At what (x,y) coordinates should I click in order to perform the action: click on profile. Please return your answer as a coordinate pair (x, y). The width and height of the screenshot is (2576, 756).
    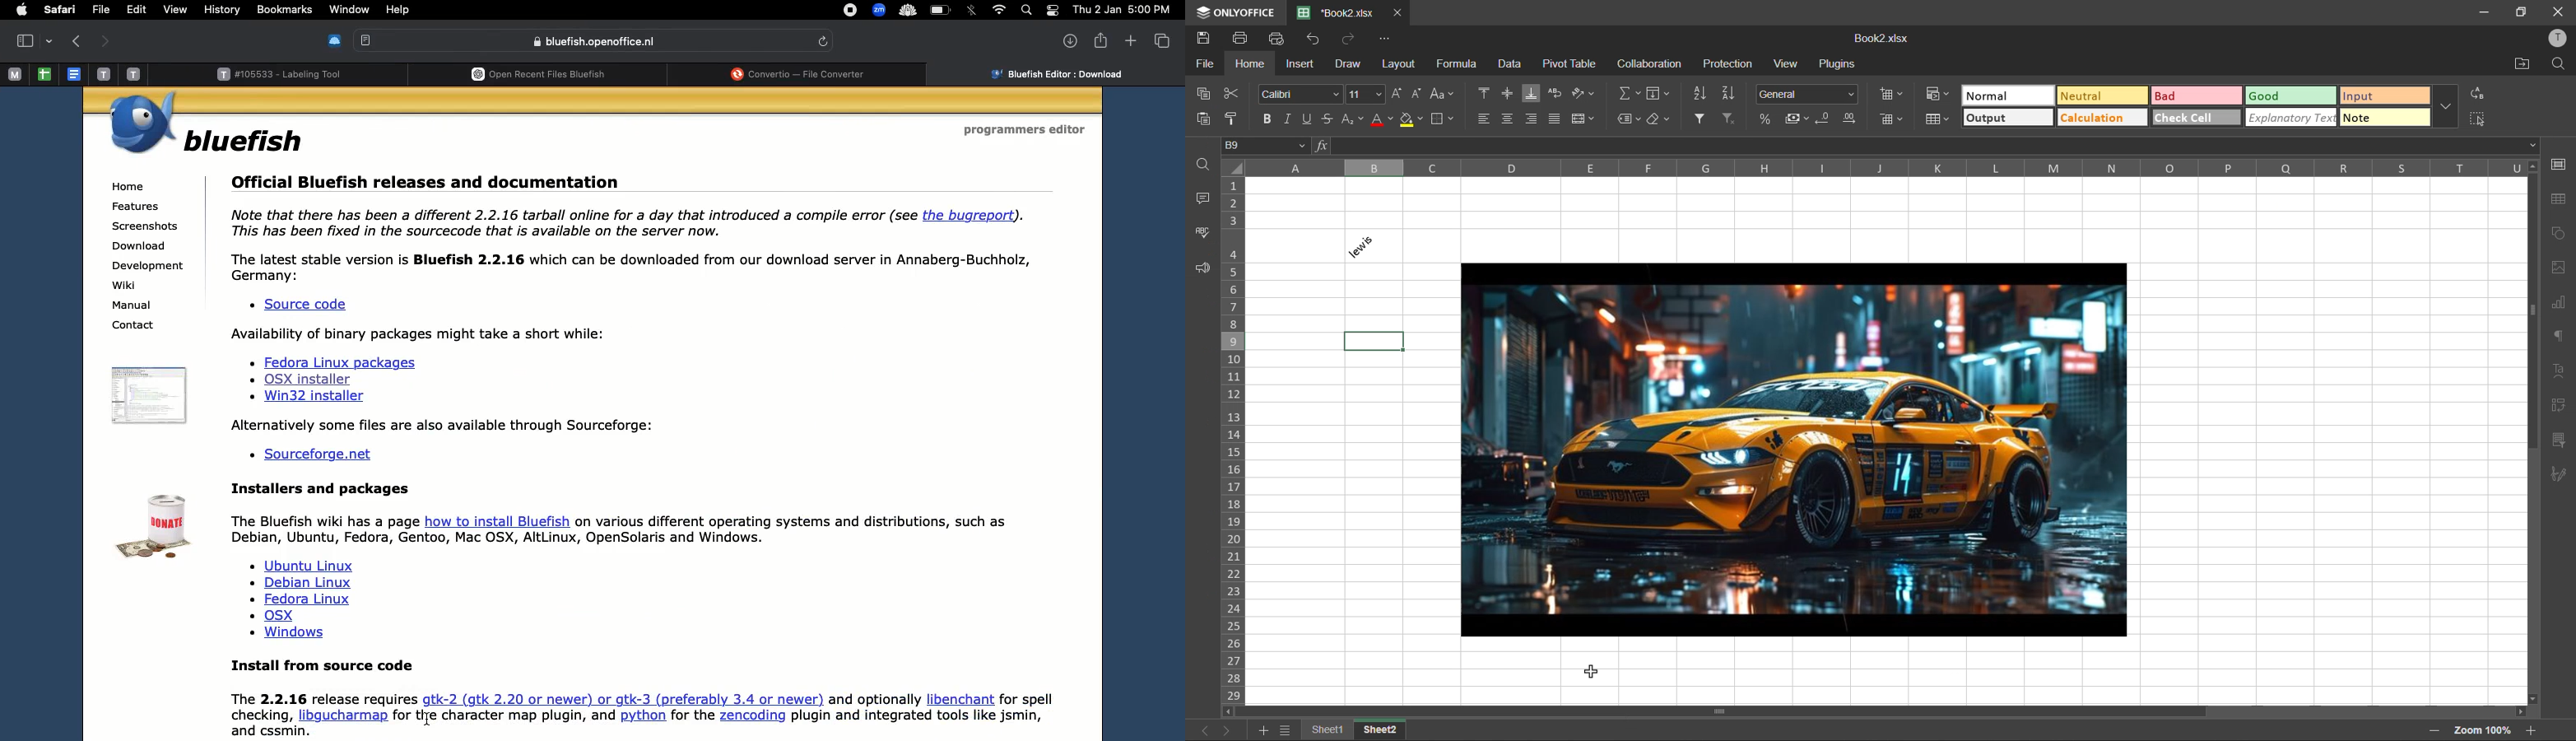
    Looking at the image, I should click on (2559, 38).